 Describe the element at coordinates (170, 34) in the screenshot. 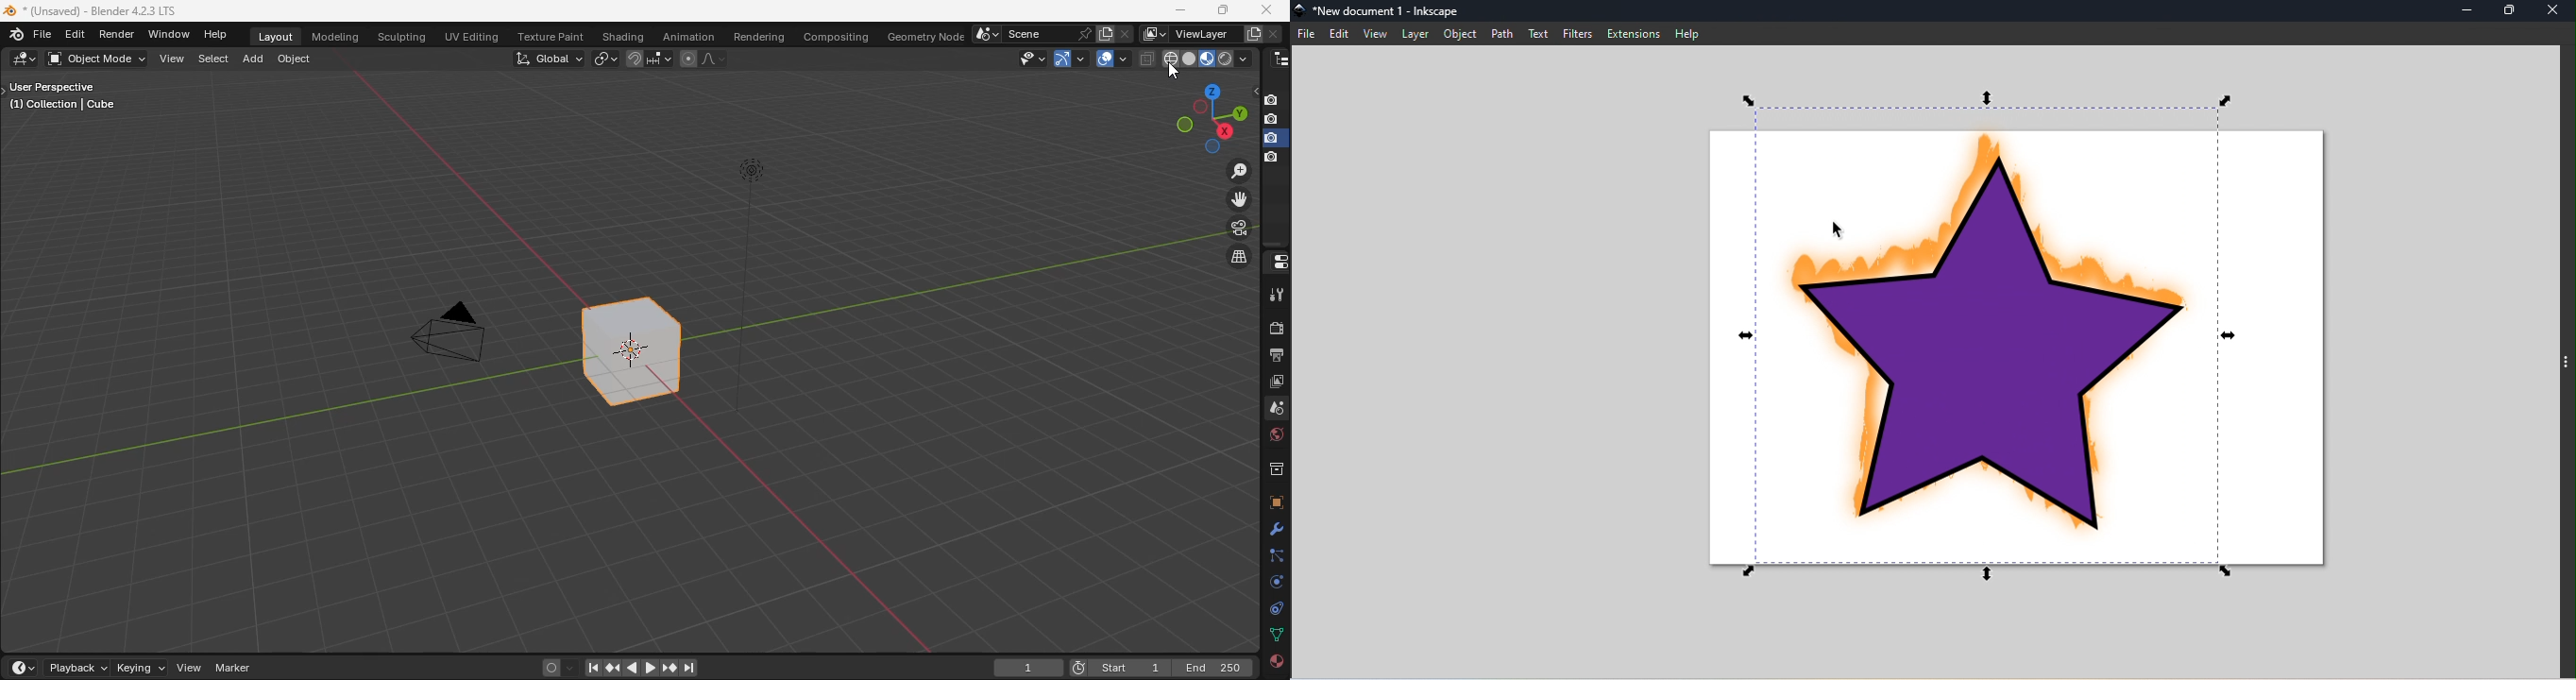

I see `window` at that location.